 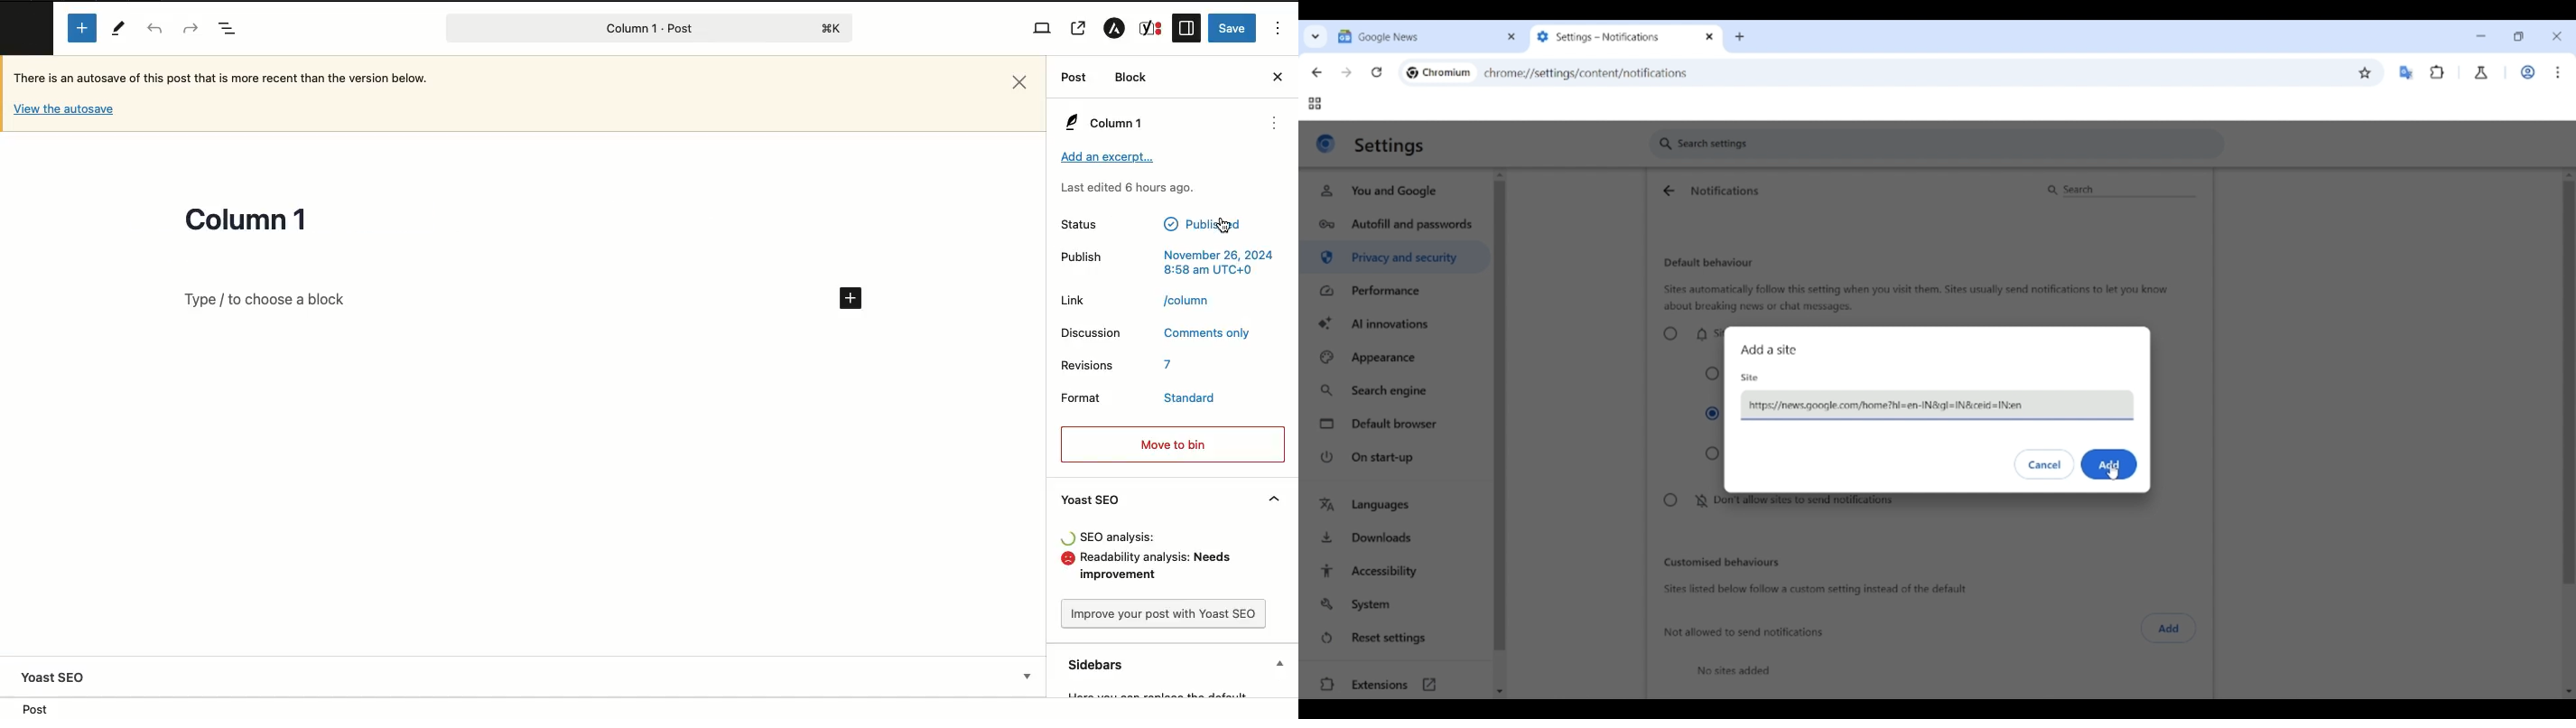 What do you see at coordinates (1021, 82) in the screenshot?
I see `Close` at bounding box center [1021, 82].